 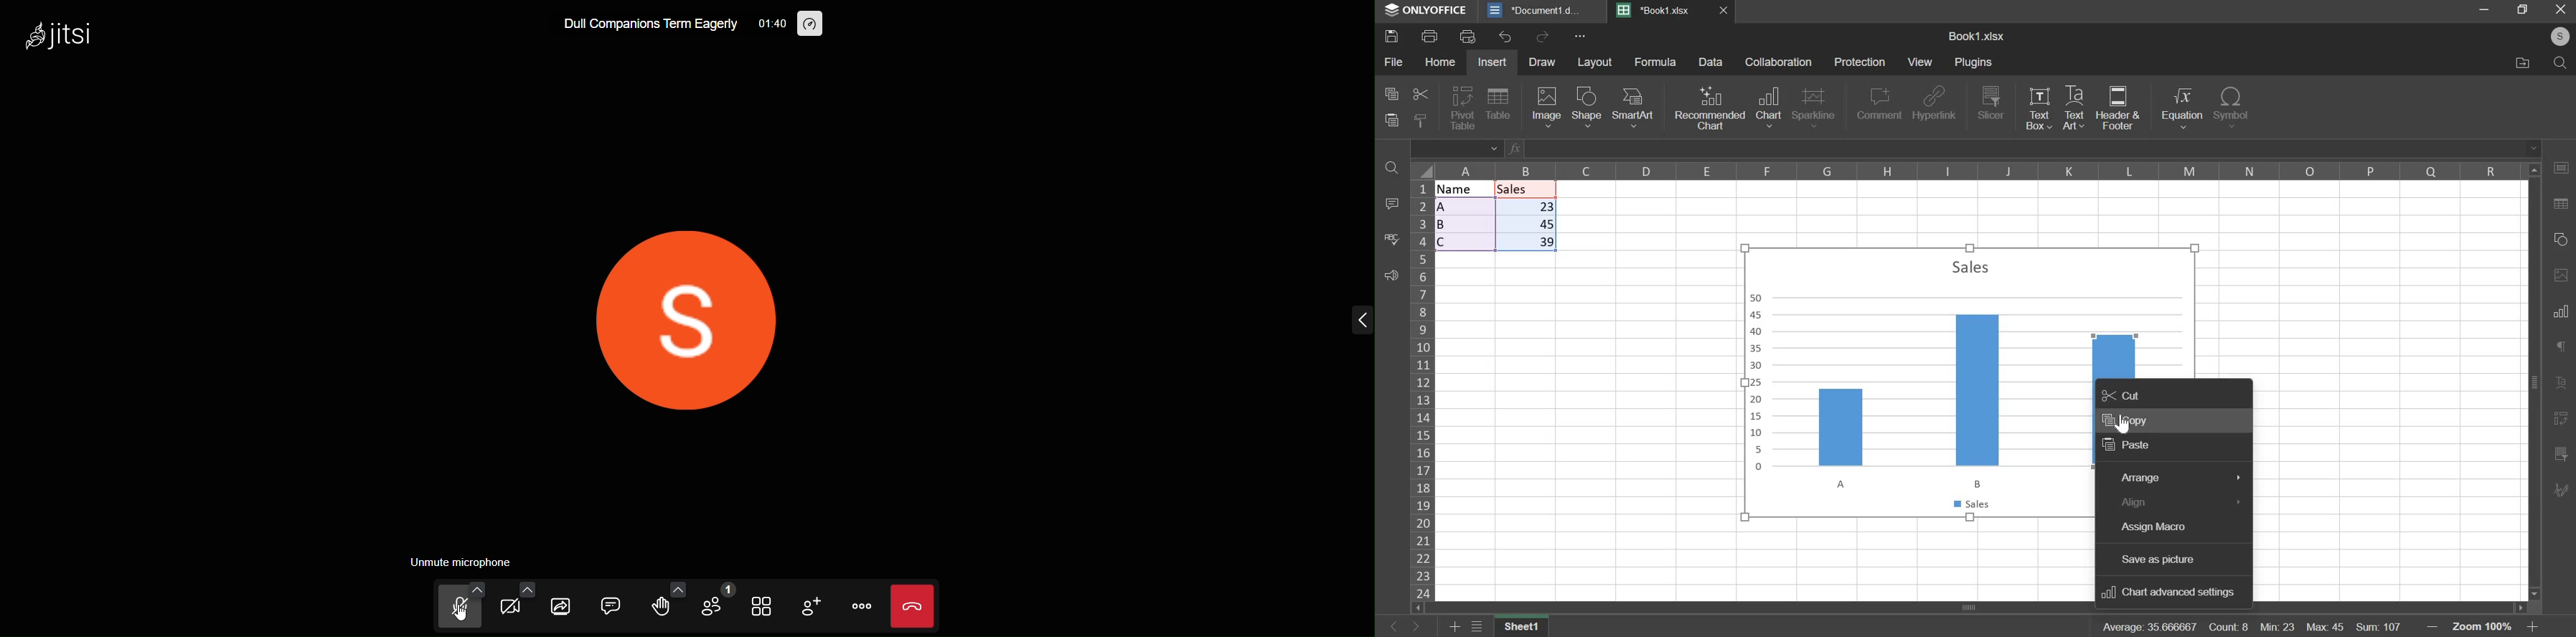 I want to click on shape, so click(x=1587, y=107).